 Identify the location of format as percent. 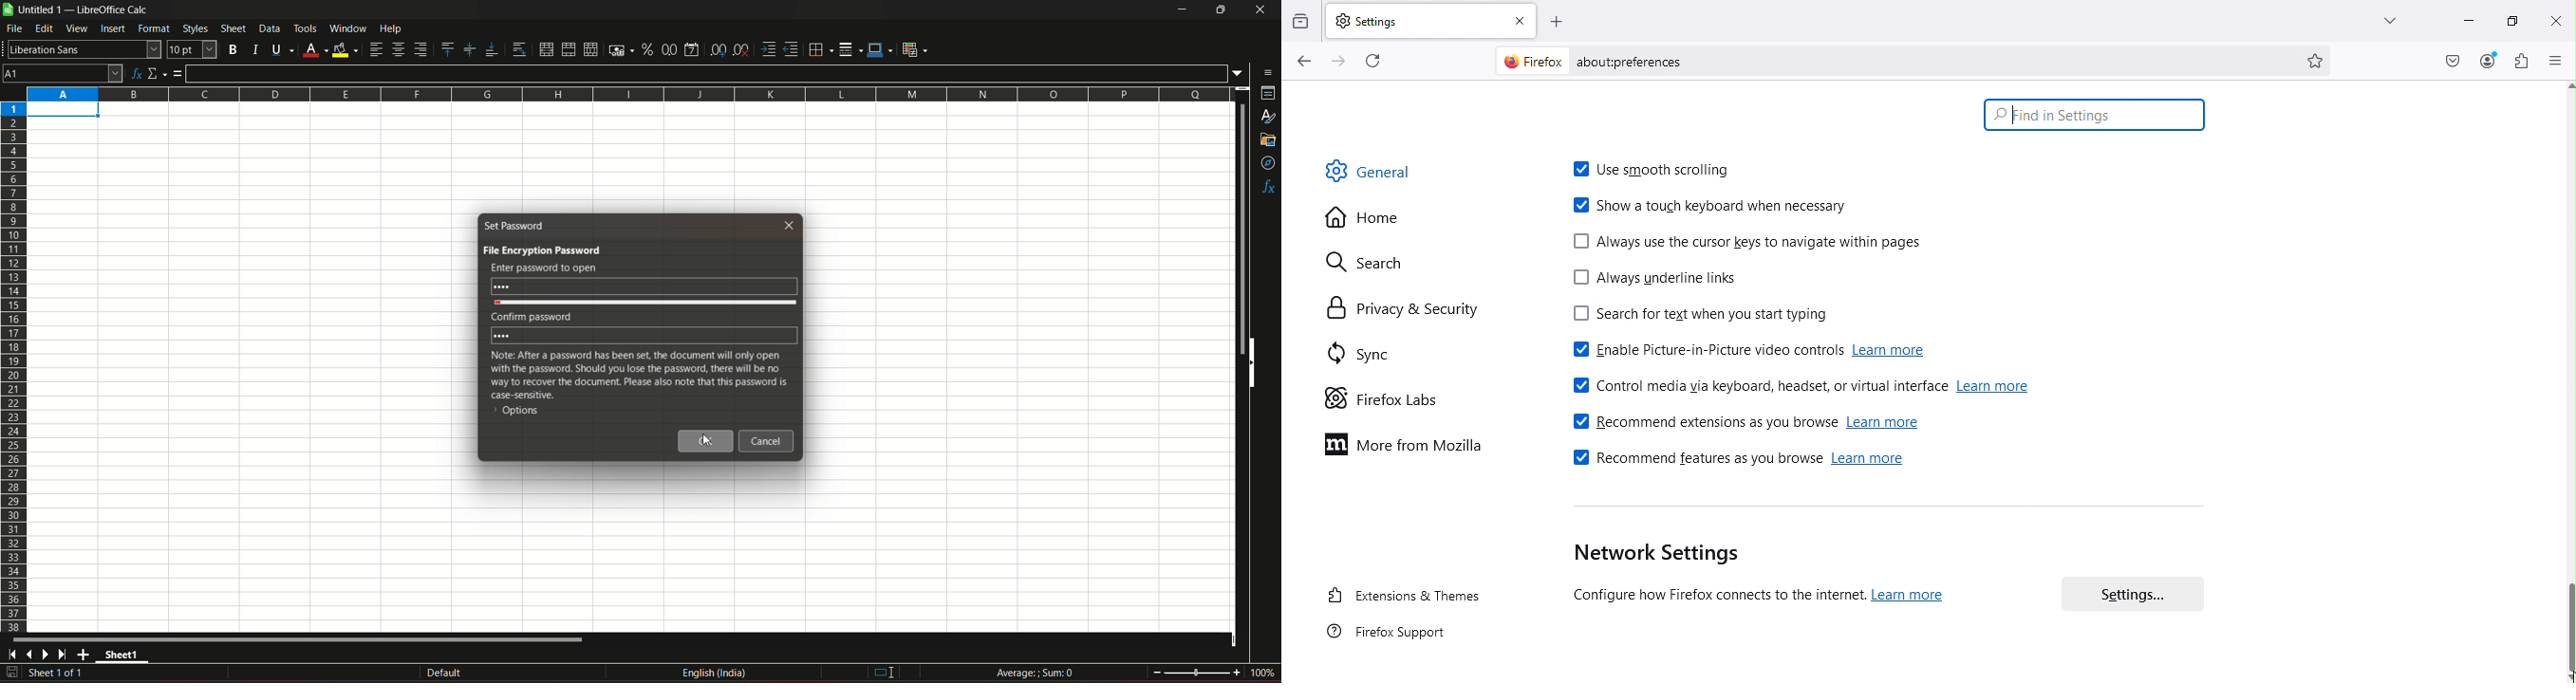
(646, 50).